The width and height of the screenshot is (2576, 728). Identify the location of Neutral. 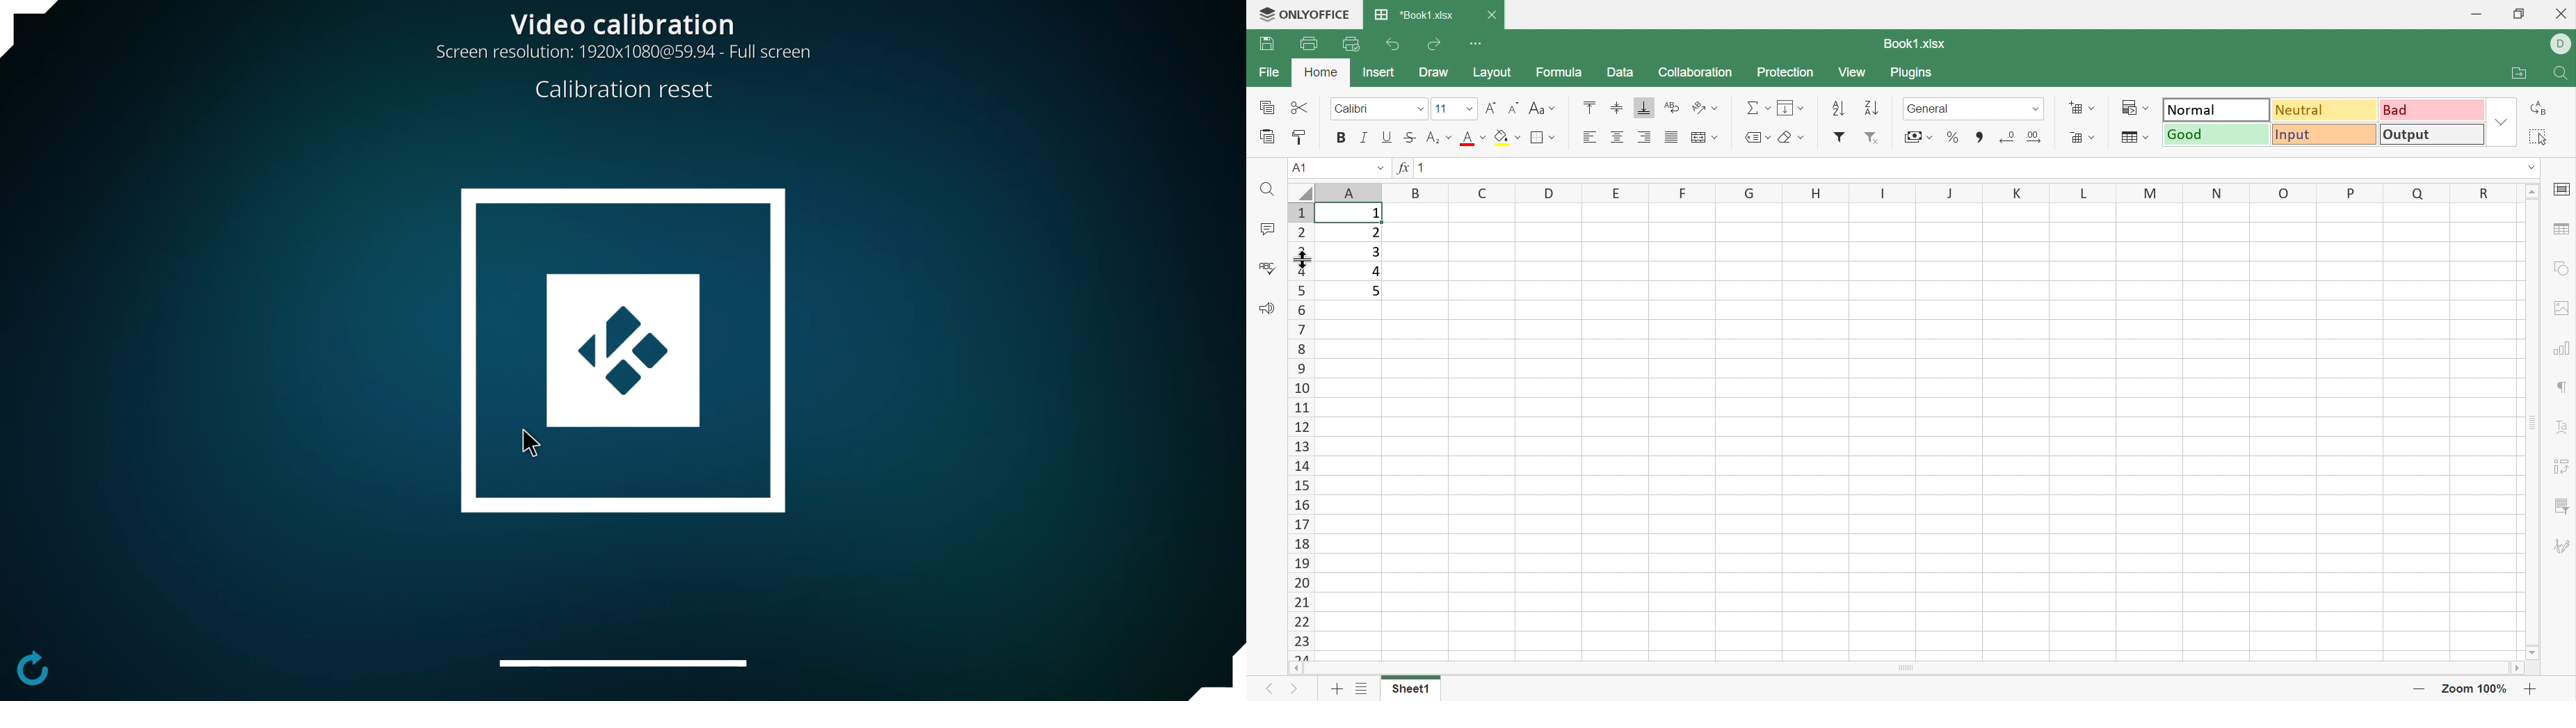
(2325, 109).